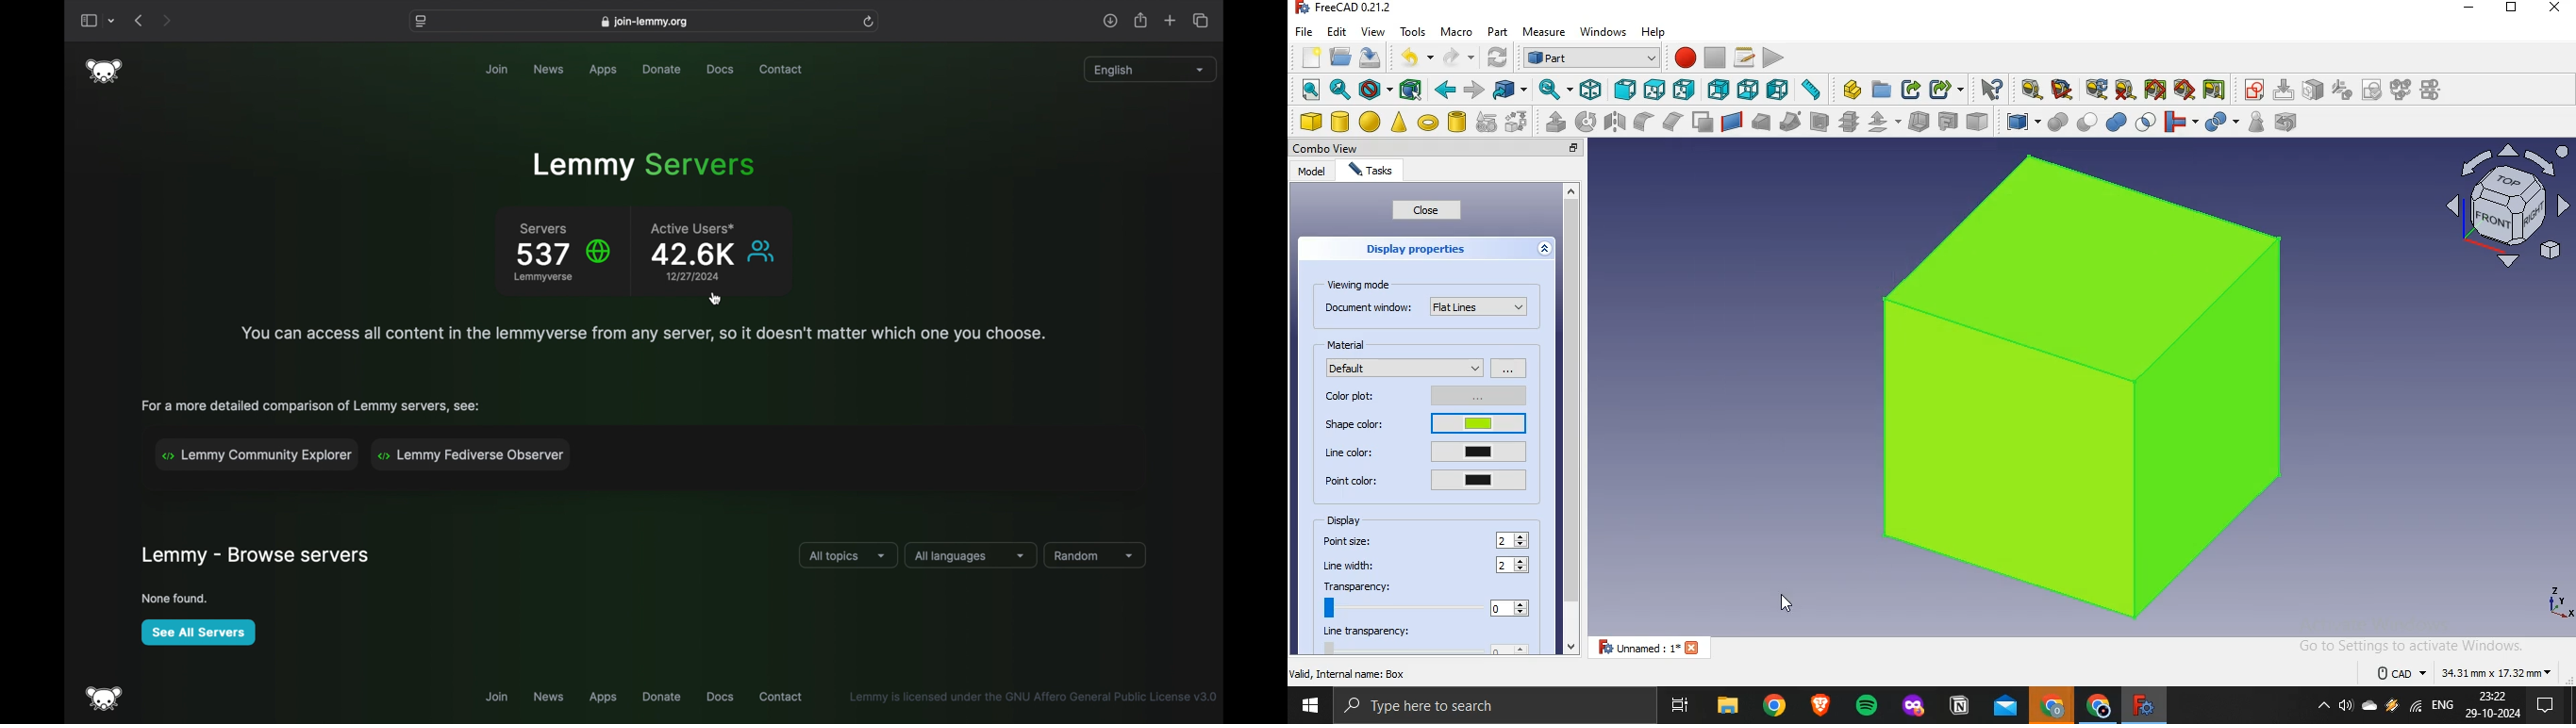 Image resolution: width=2576 pixels, height=728 pixels. Describe the element at coordinates (1310, 55) in the screenshot. I see `new file` at that location.